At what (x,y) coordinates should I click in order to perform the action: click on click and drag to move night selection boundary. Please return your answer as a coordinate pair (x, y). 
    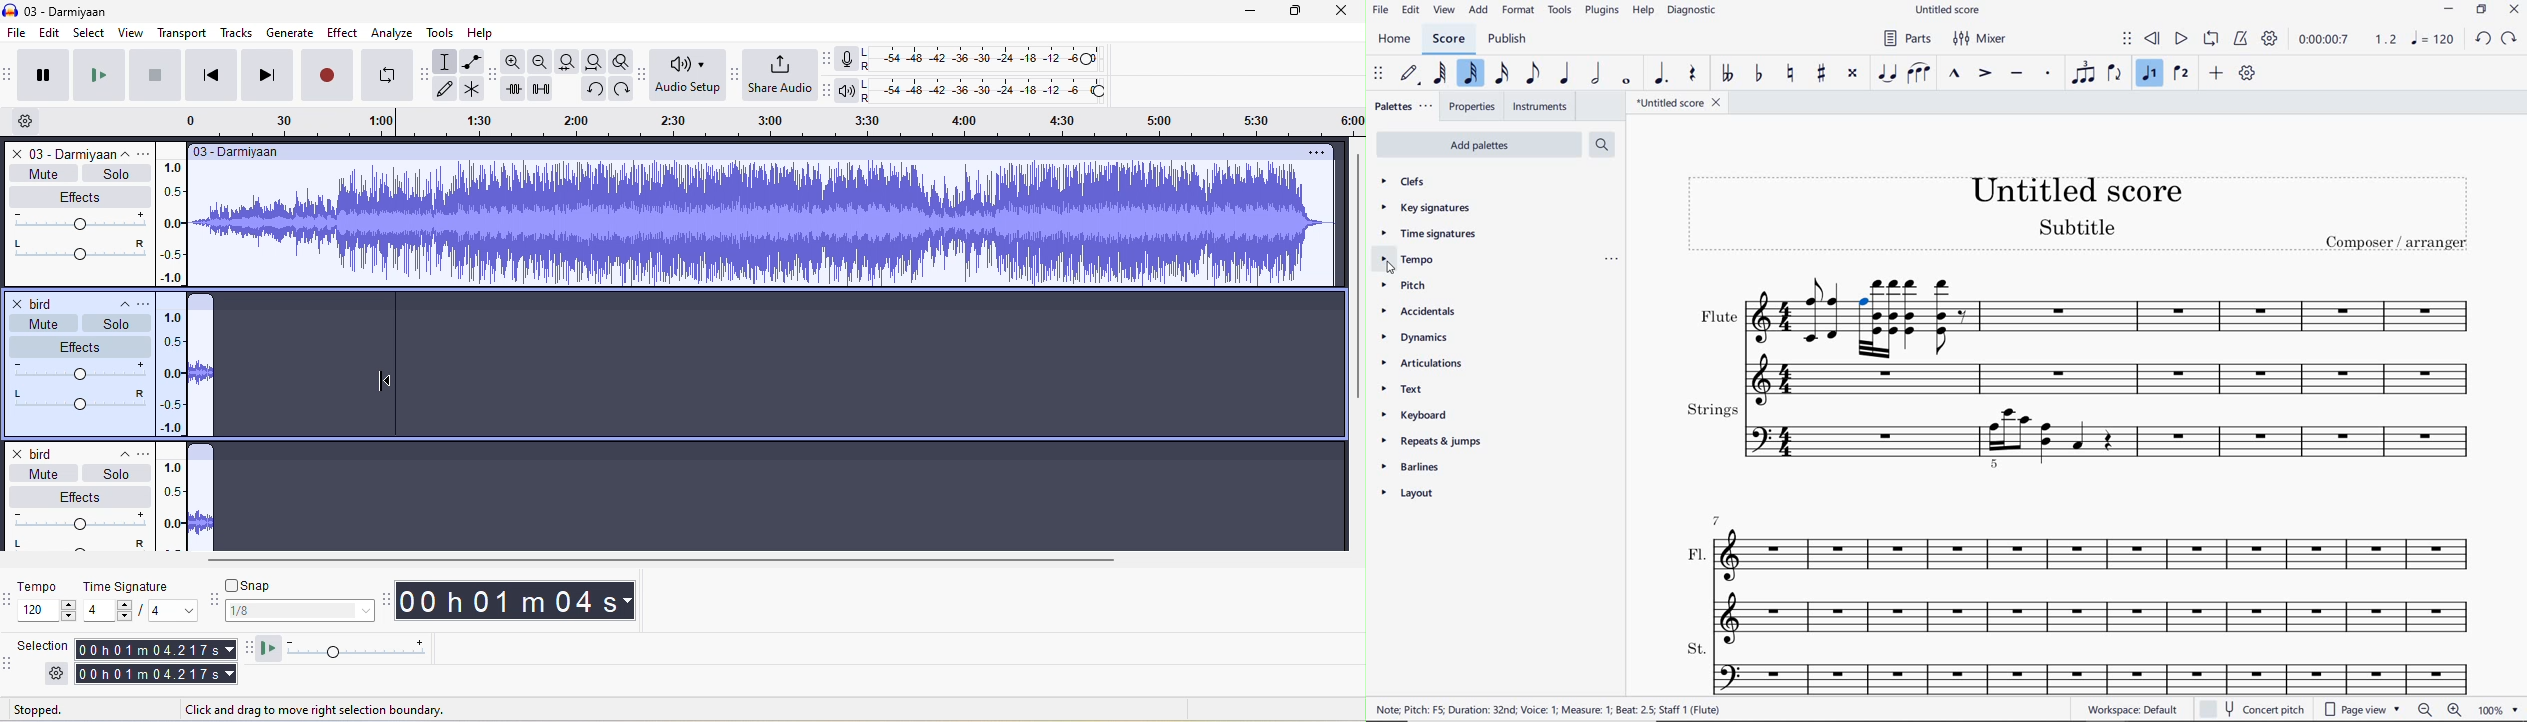
    Looking at the image, I should click on (330, 711).